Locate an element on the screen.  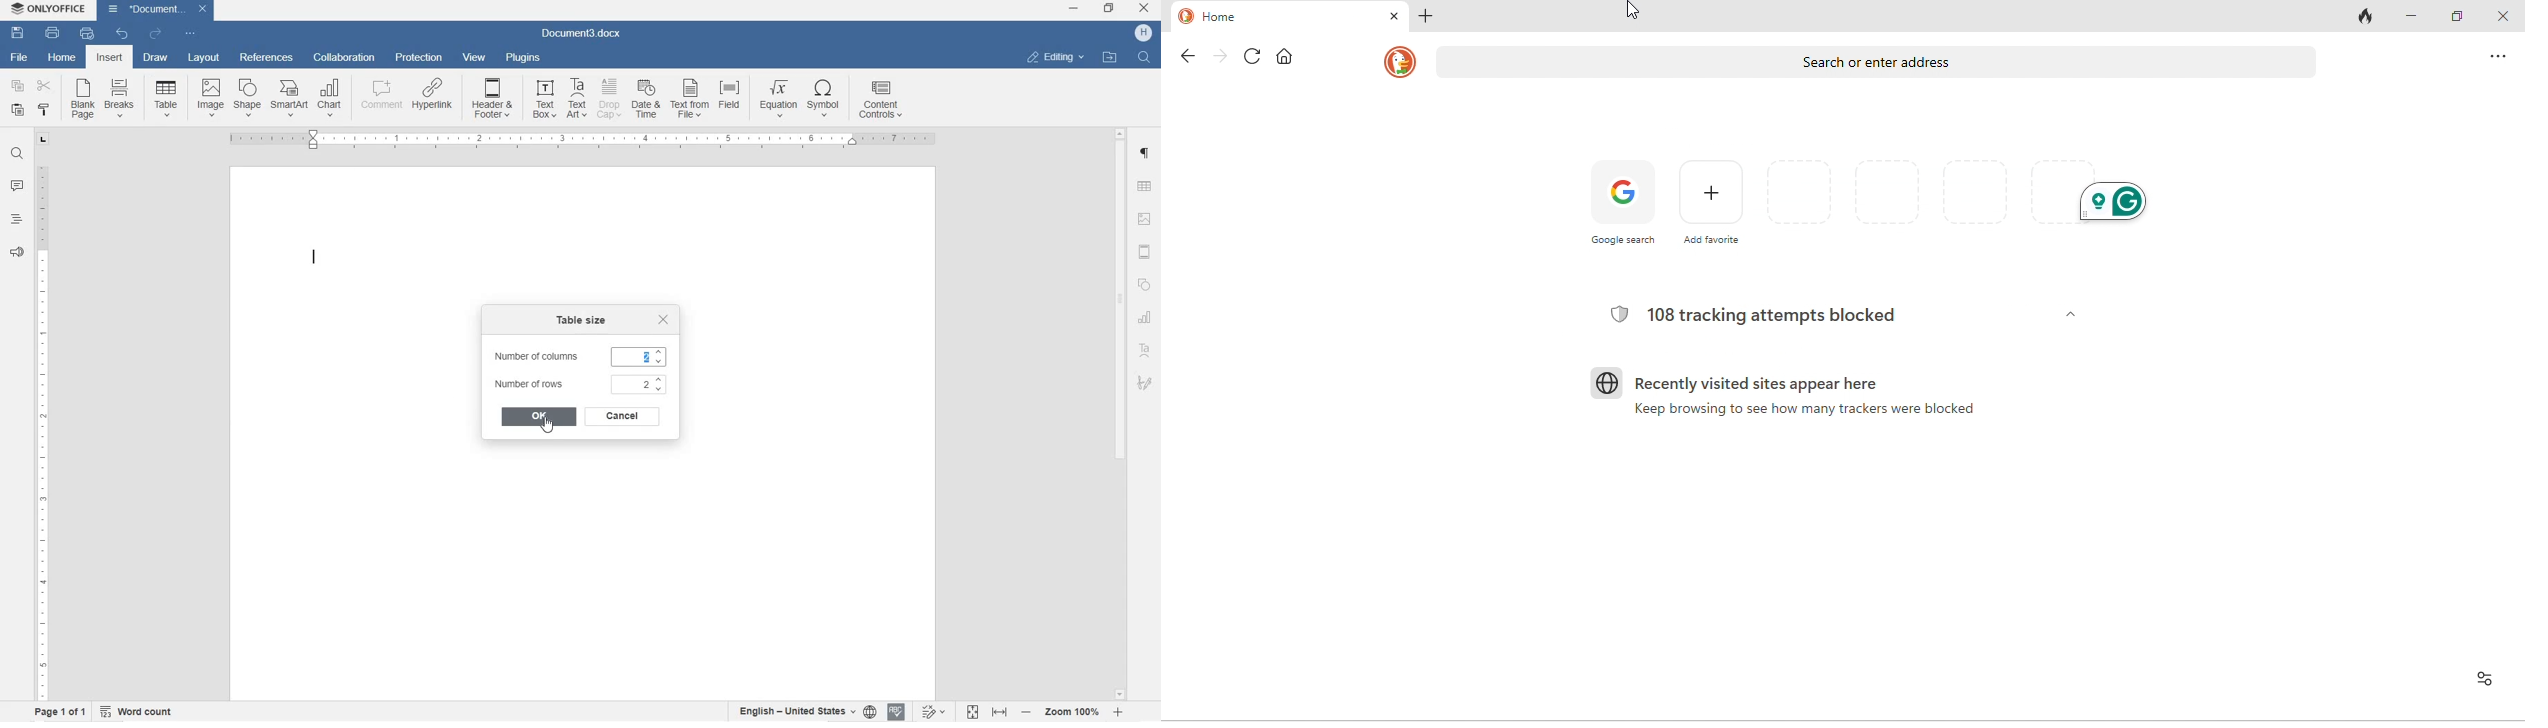
Equation is located at coordinates (779, 98).